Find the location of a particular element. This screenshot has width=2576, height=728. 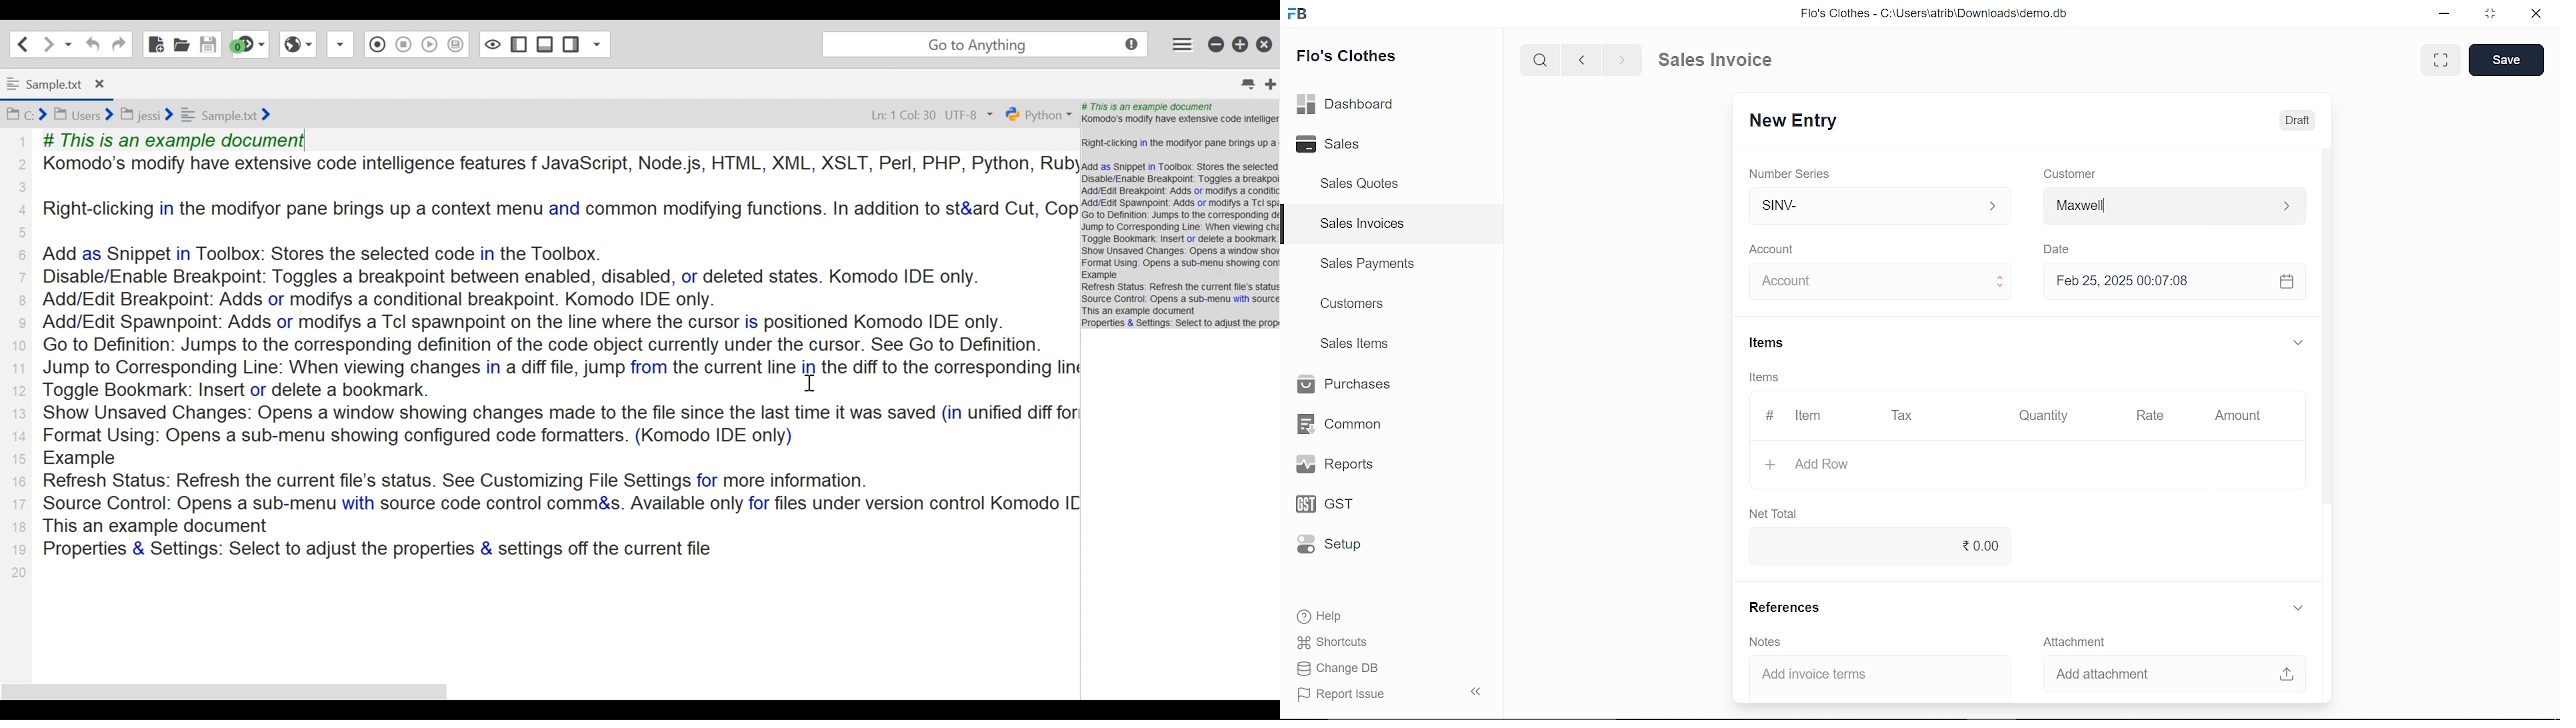

undo is located at coordinates (91, 44).